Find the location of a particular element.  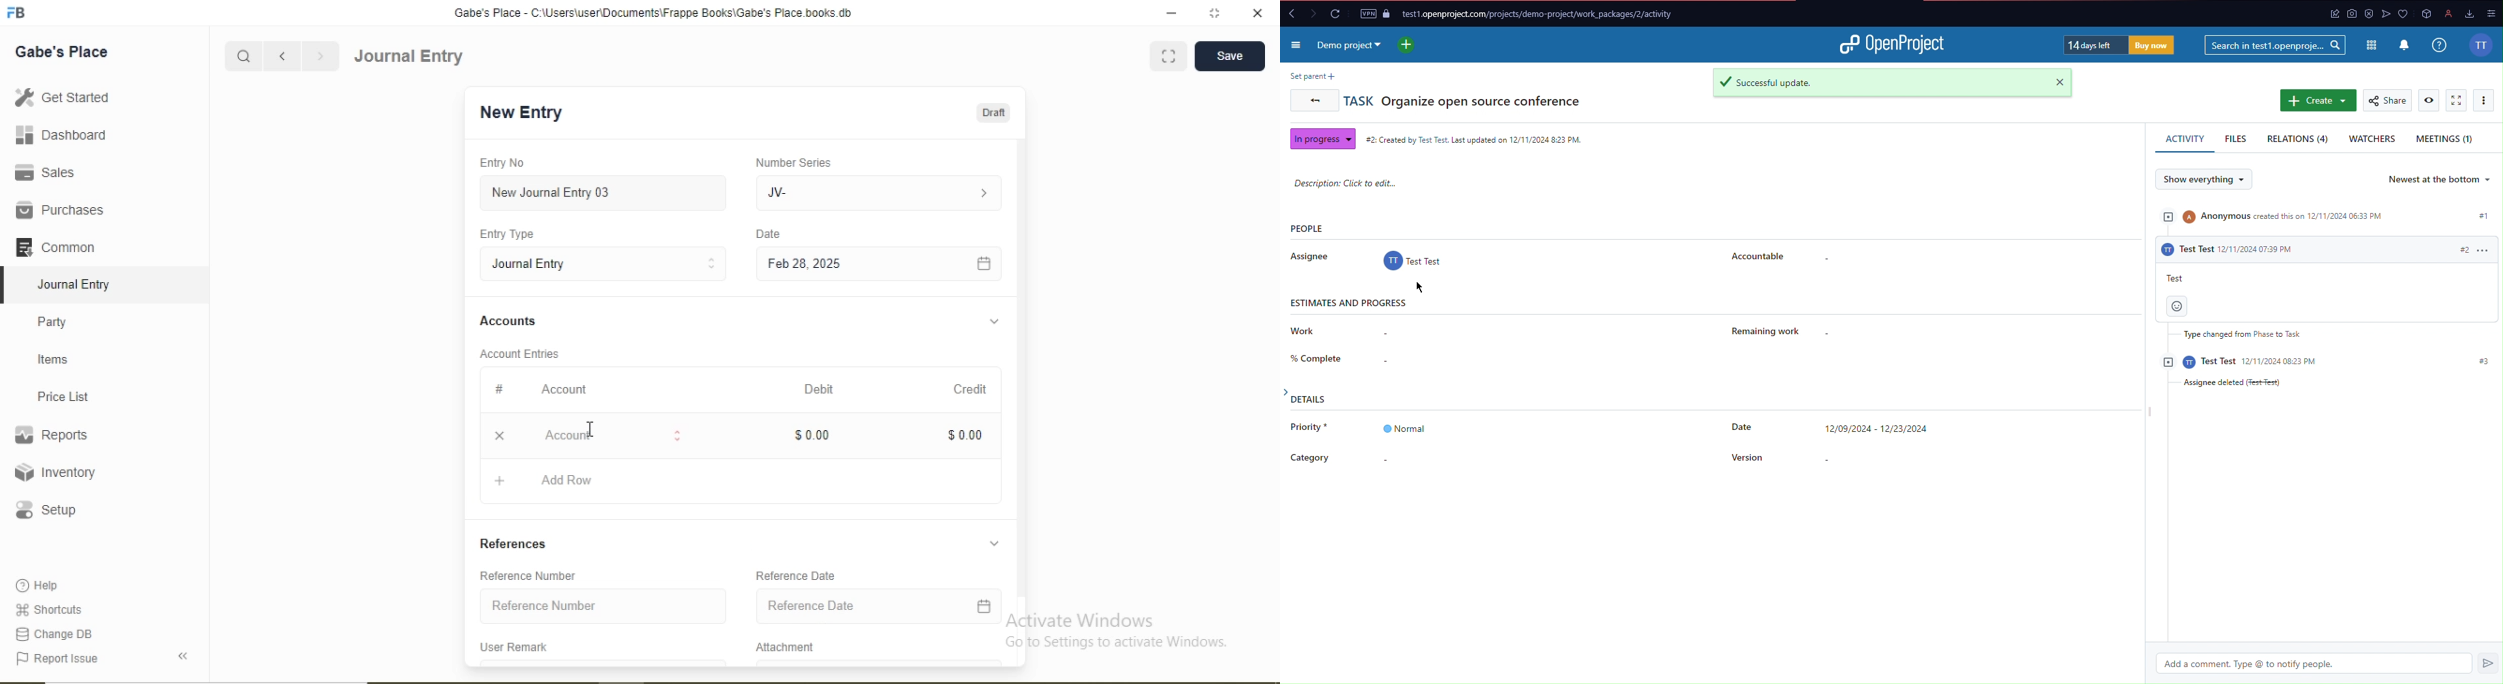

Journal Entry is located at coordinates (531, 264).